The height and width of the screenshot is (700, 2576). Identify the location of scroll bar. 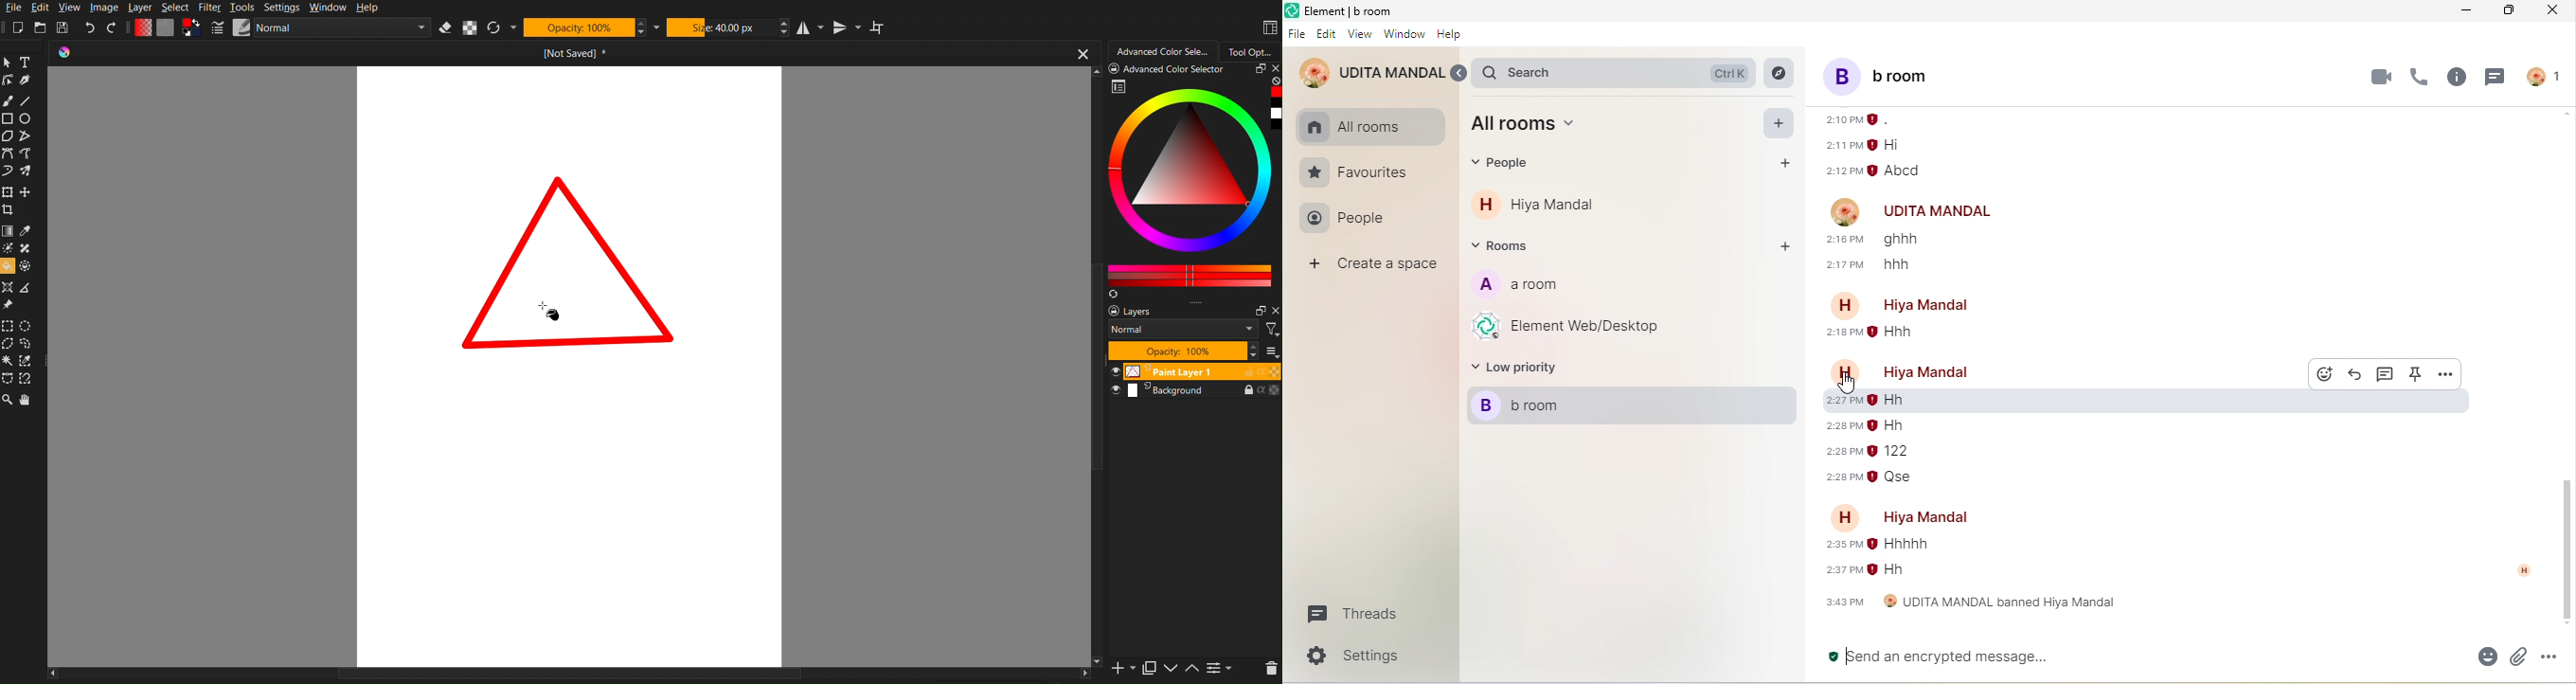
(569, 676).